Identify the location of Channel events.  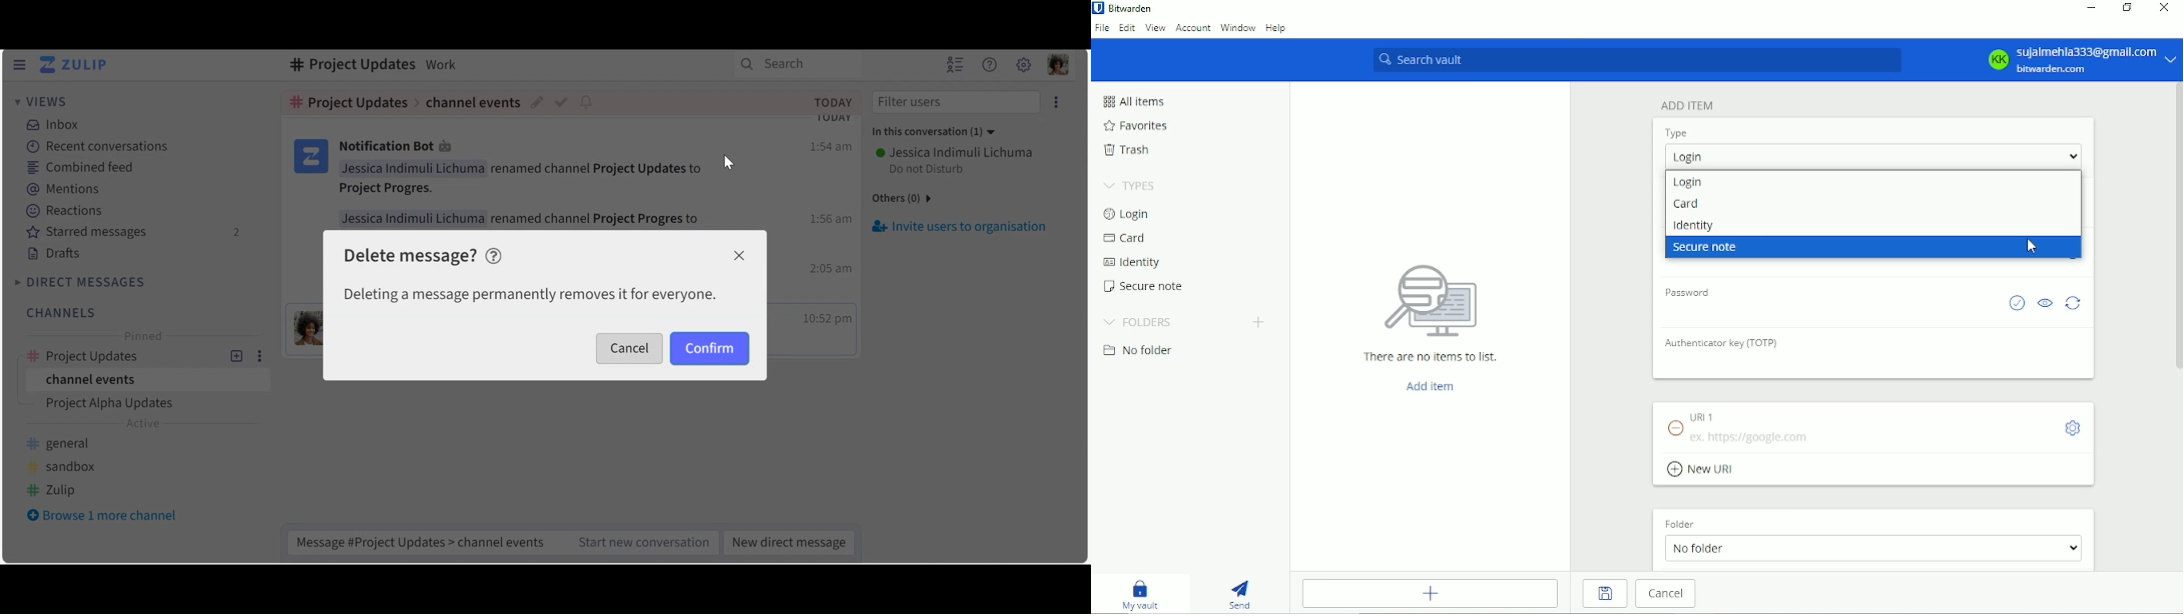
(144, 380).